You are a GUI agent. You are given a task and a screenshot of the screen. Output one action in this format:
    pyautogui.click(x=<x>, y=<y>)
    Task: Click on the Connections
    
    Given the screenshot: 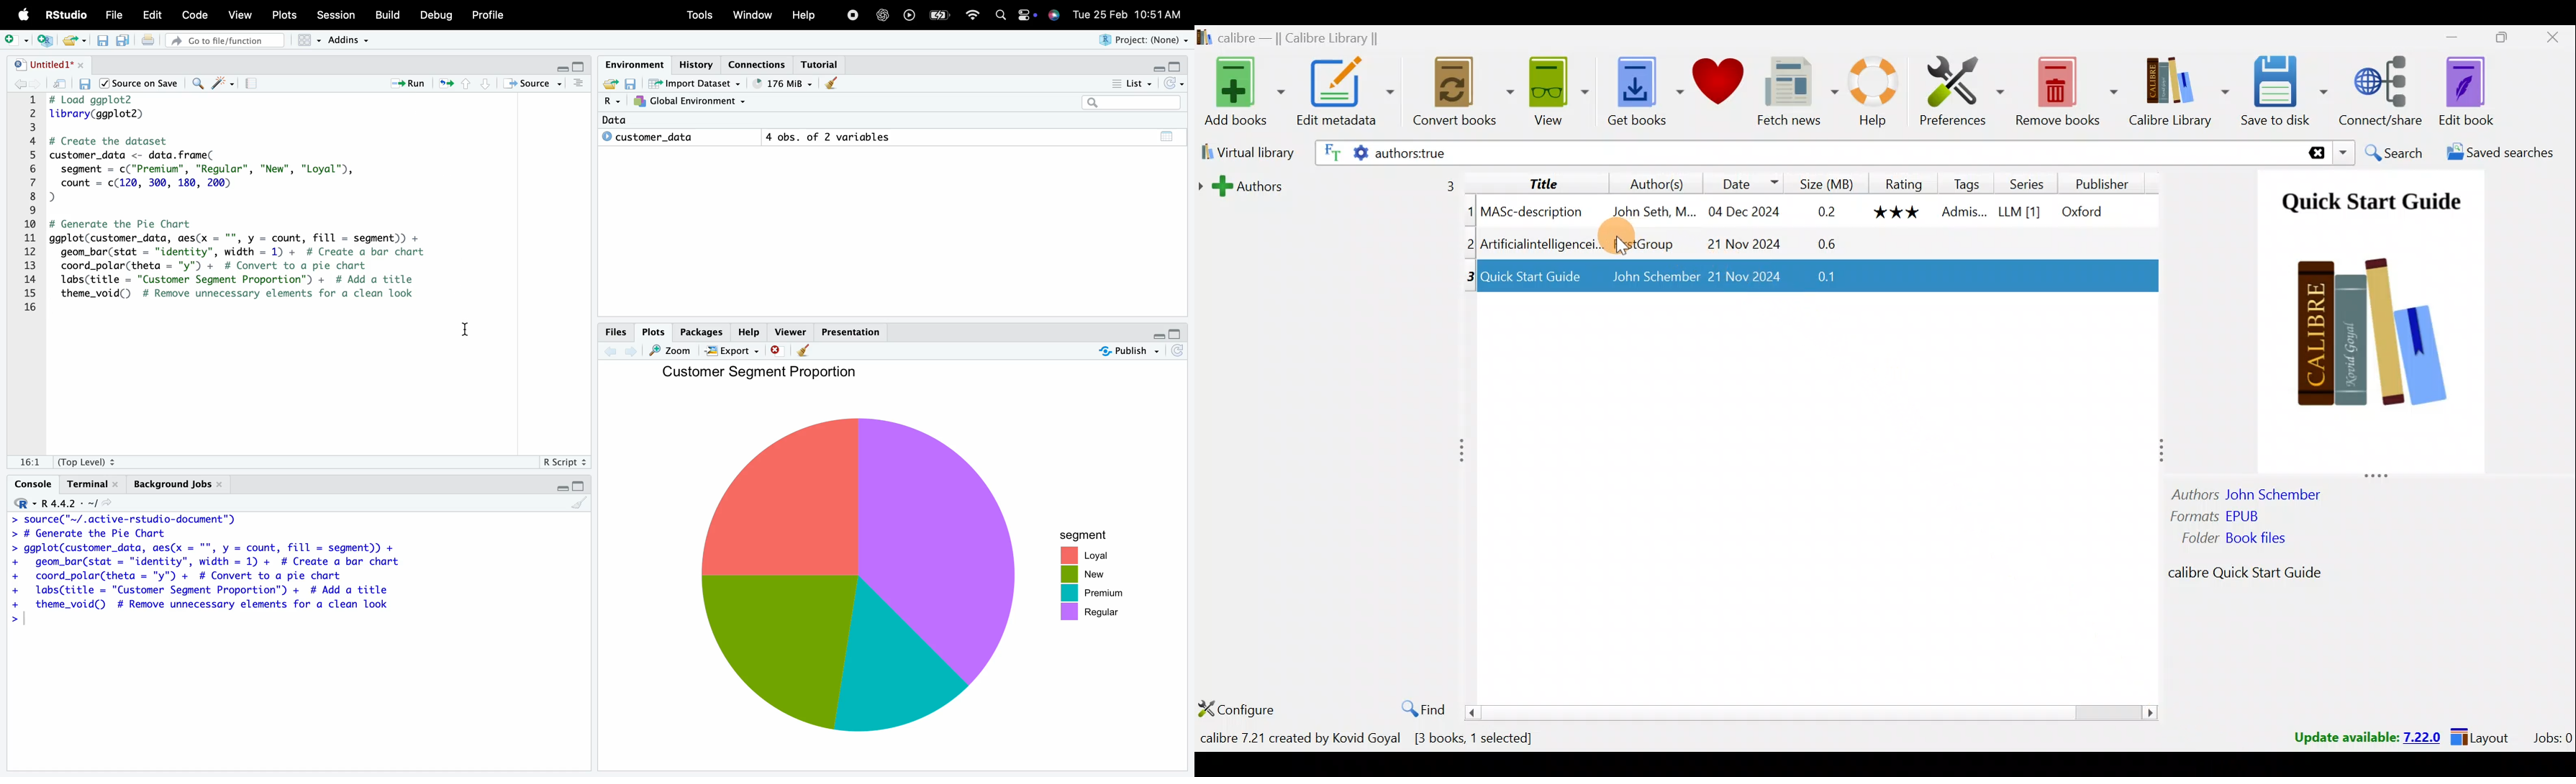 What is the action you would take?
    pyautogui.click(x=759, y=63)
    